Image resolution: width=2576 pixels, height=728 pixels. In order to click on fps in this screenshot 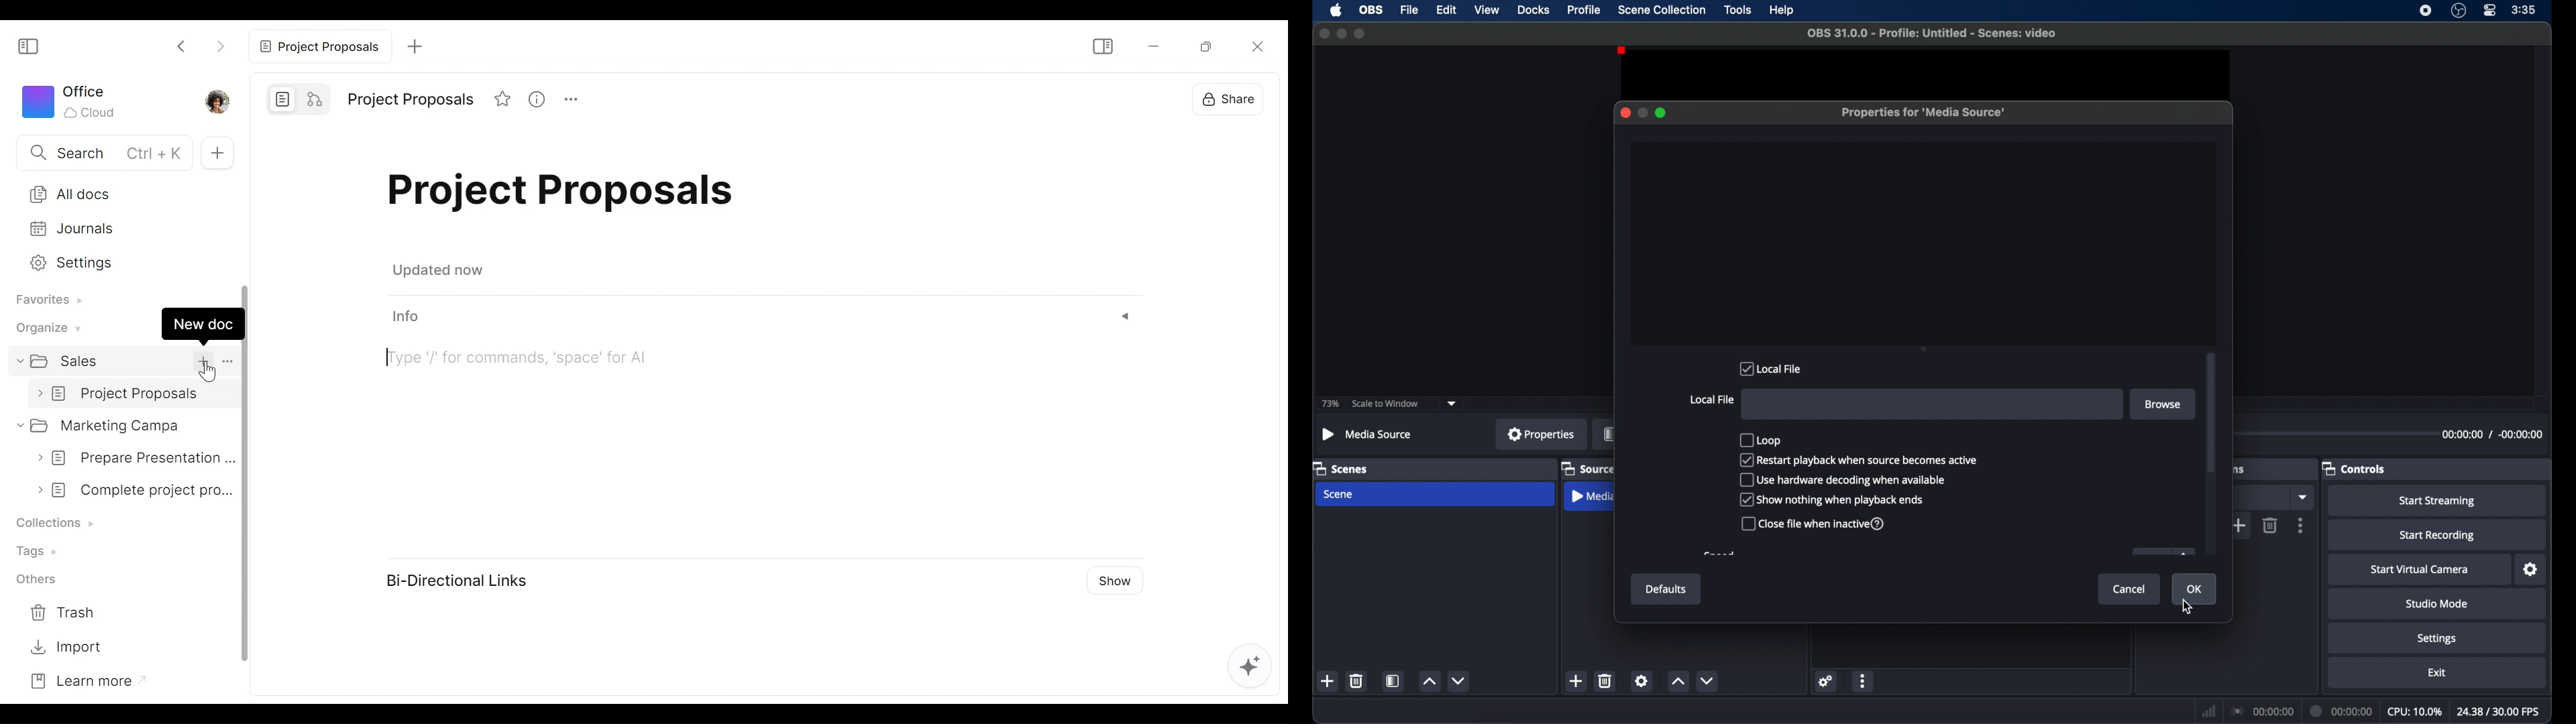, I will do `click(2500, 711)`.